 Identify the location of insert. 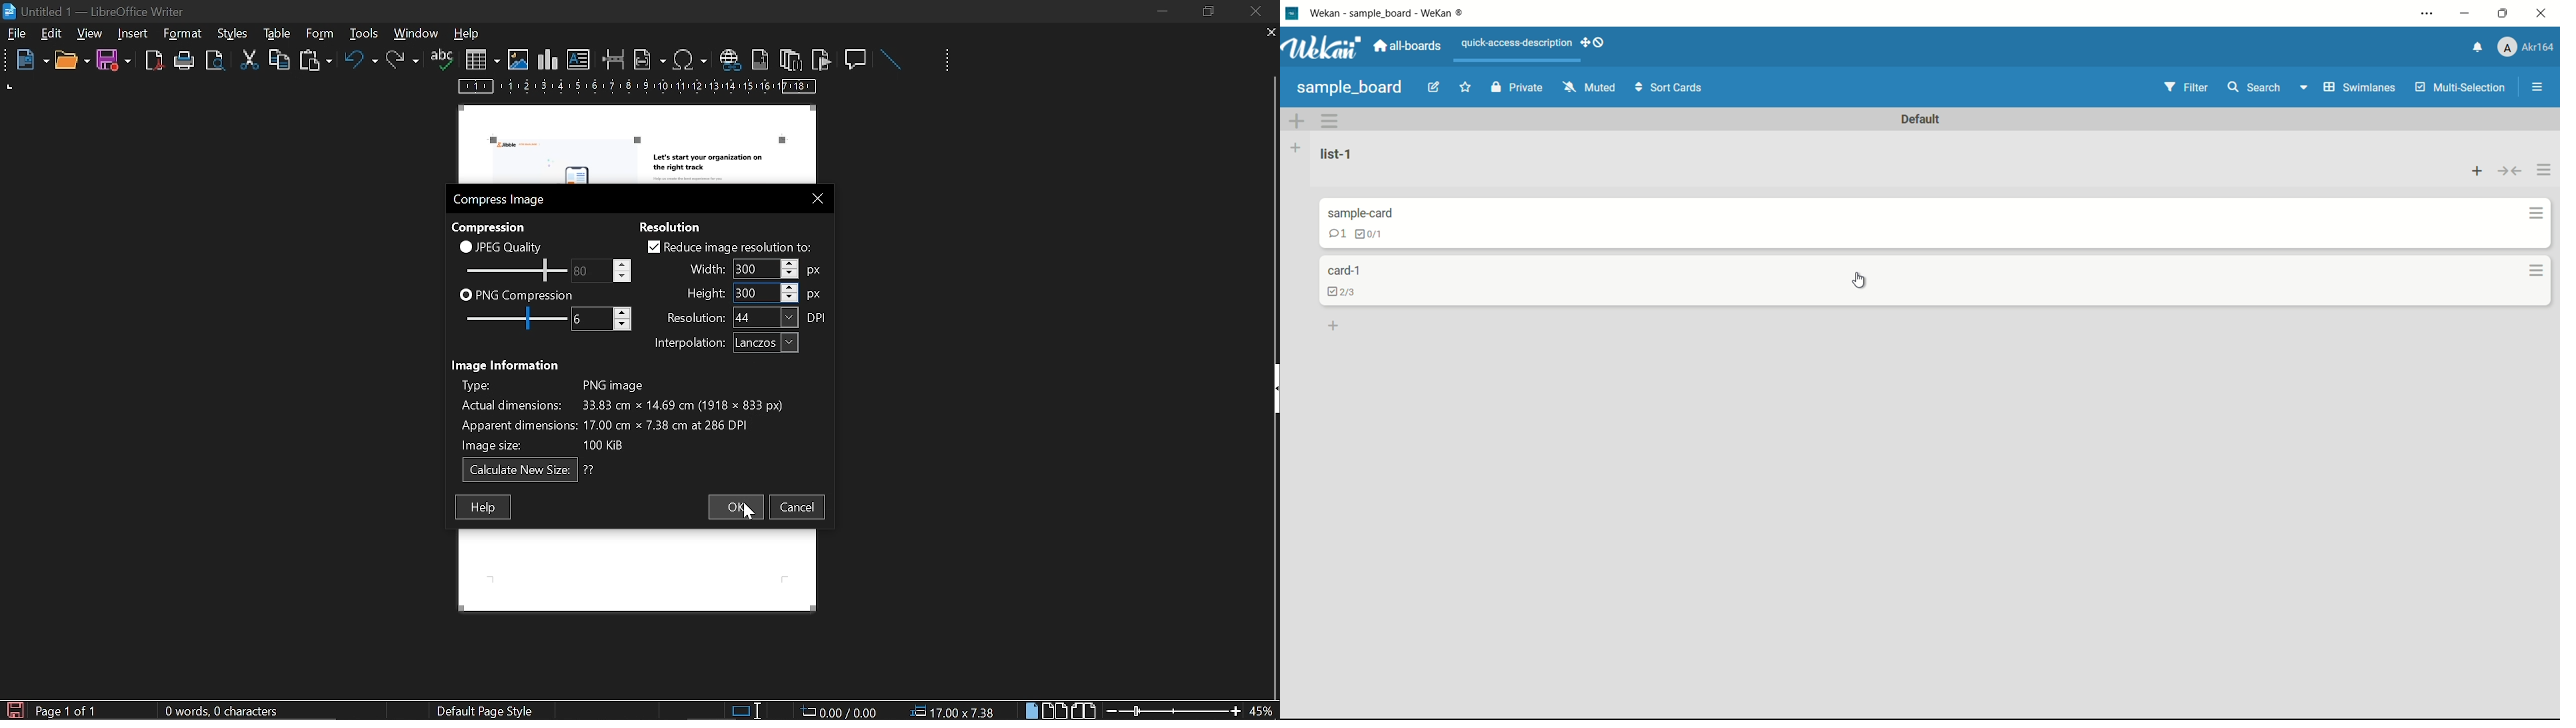
(134, 34).